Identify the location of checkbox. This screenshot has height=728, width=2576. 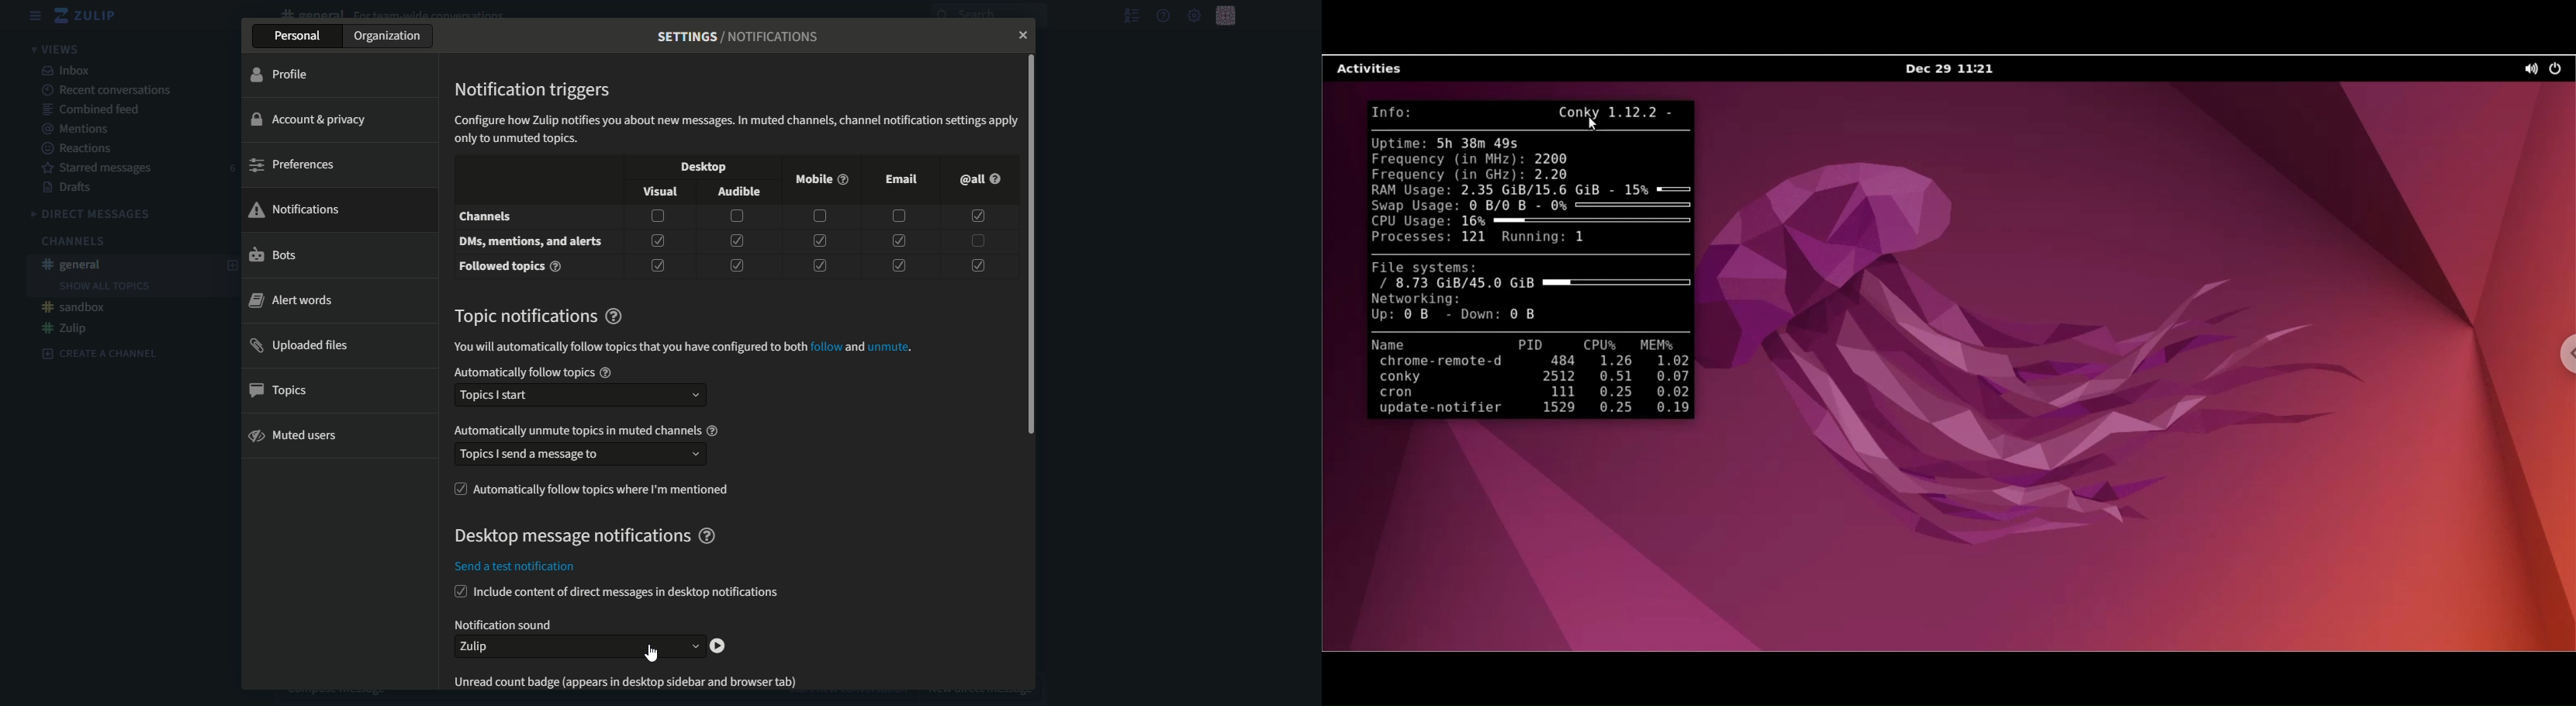
(658, 266).